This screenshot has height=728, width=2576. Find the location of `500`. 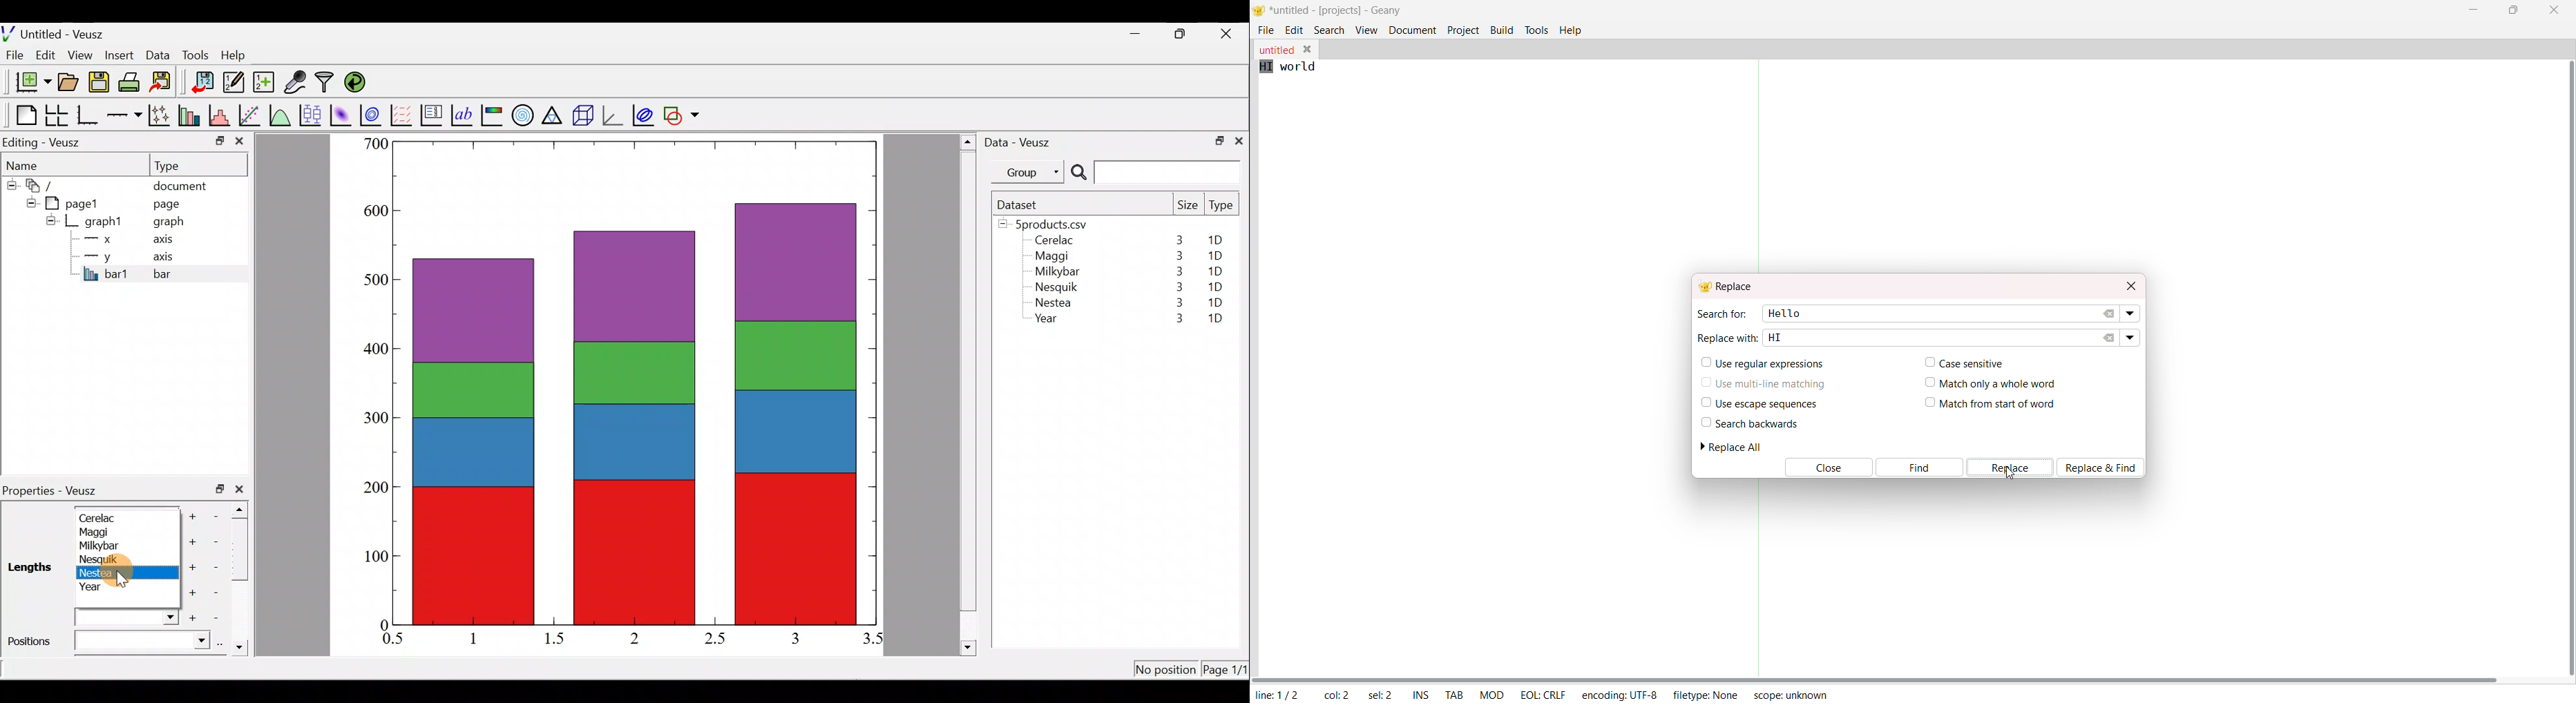

500 is located at coordinates (375, 143).